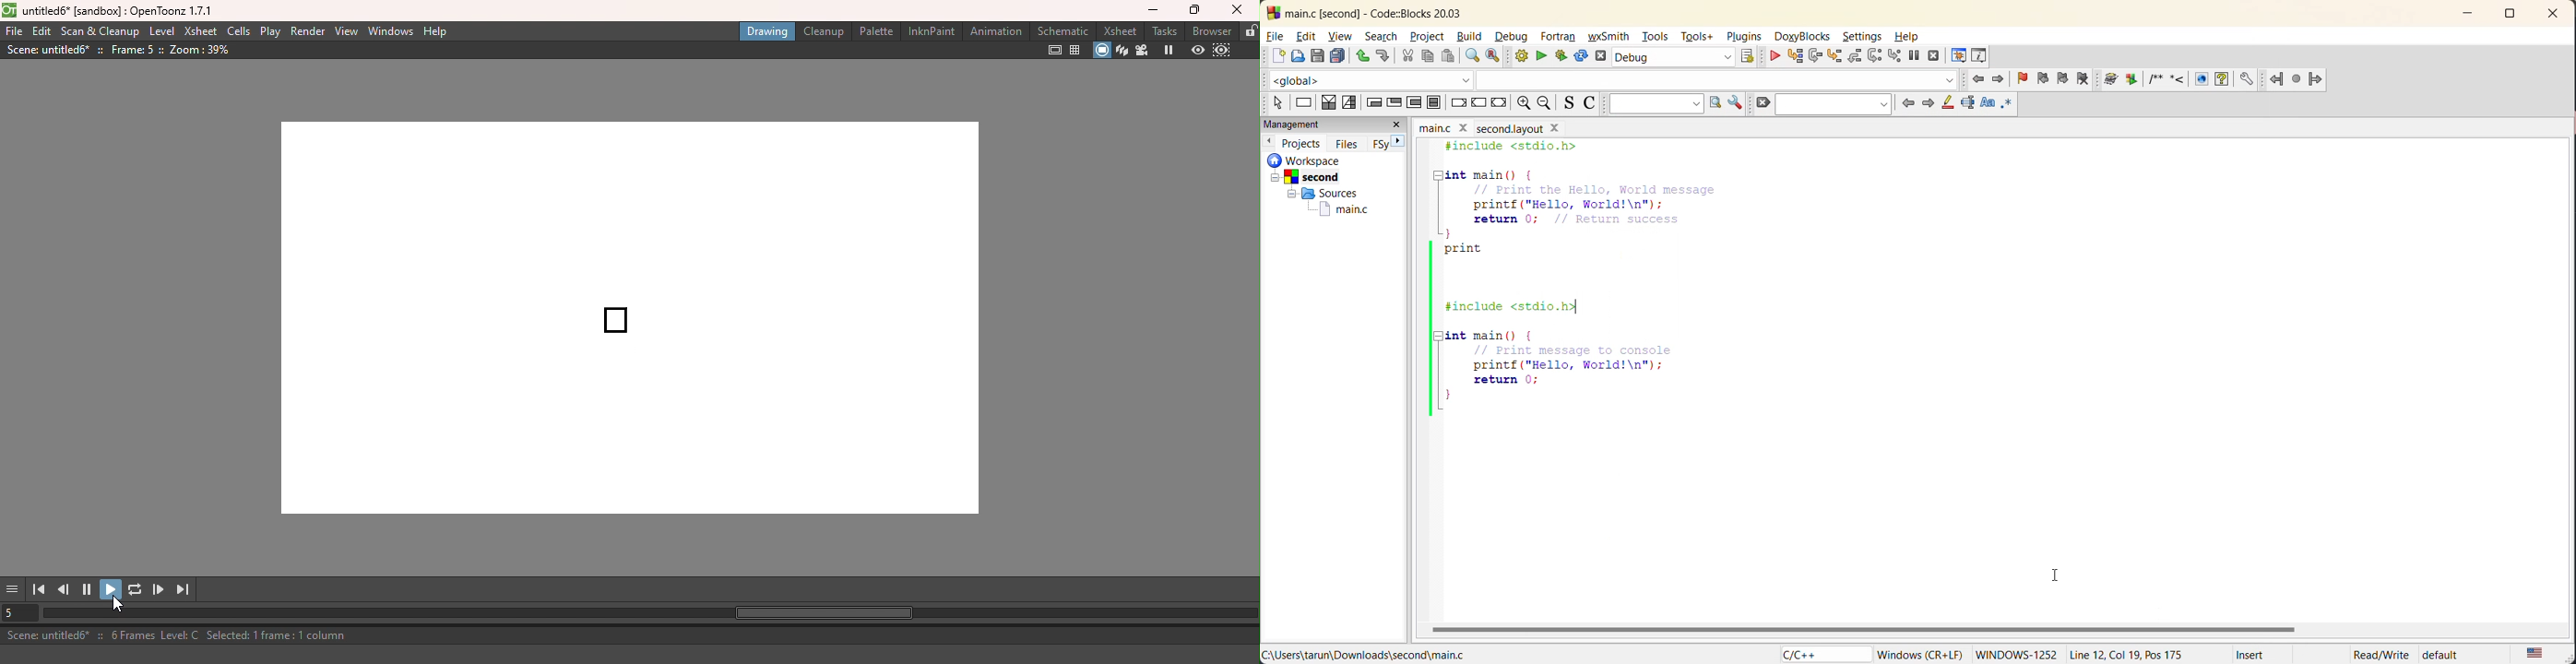  Describe the element at coordinates (2009, 103) in the screenshot. I see `use regex` at that location.